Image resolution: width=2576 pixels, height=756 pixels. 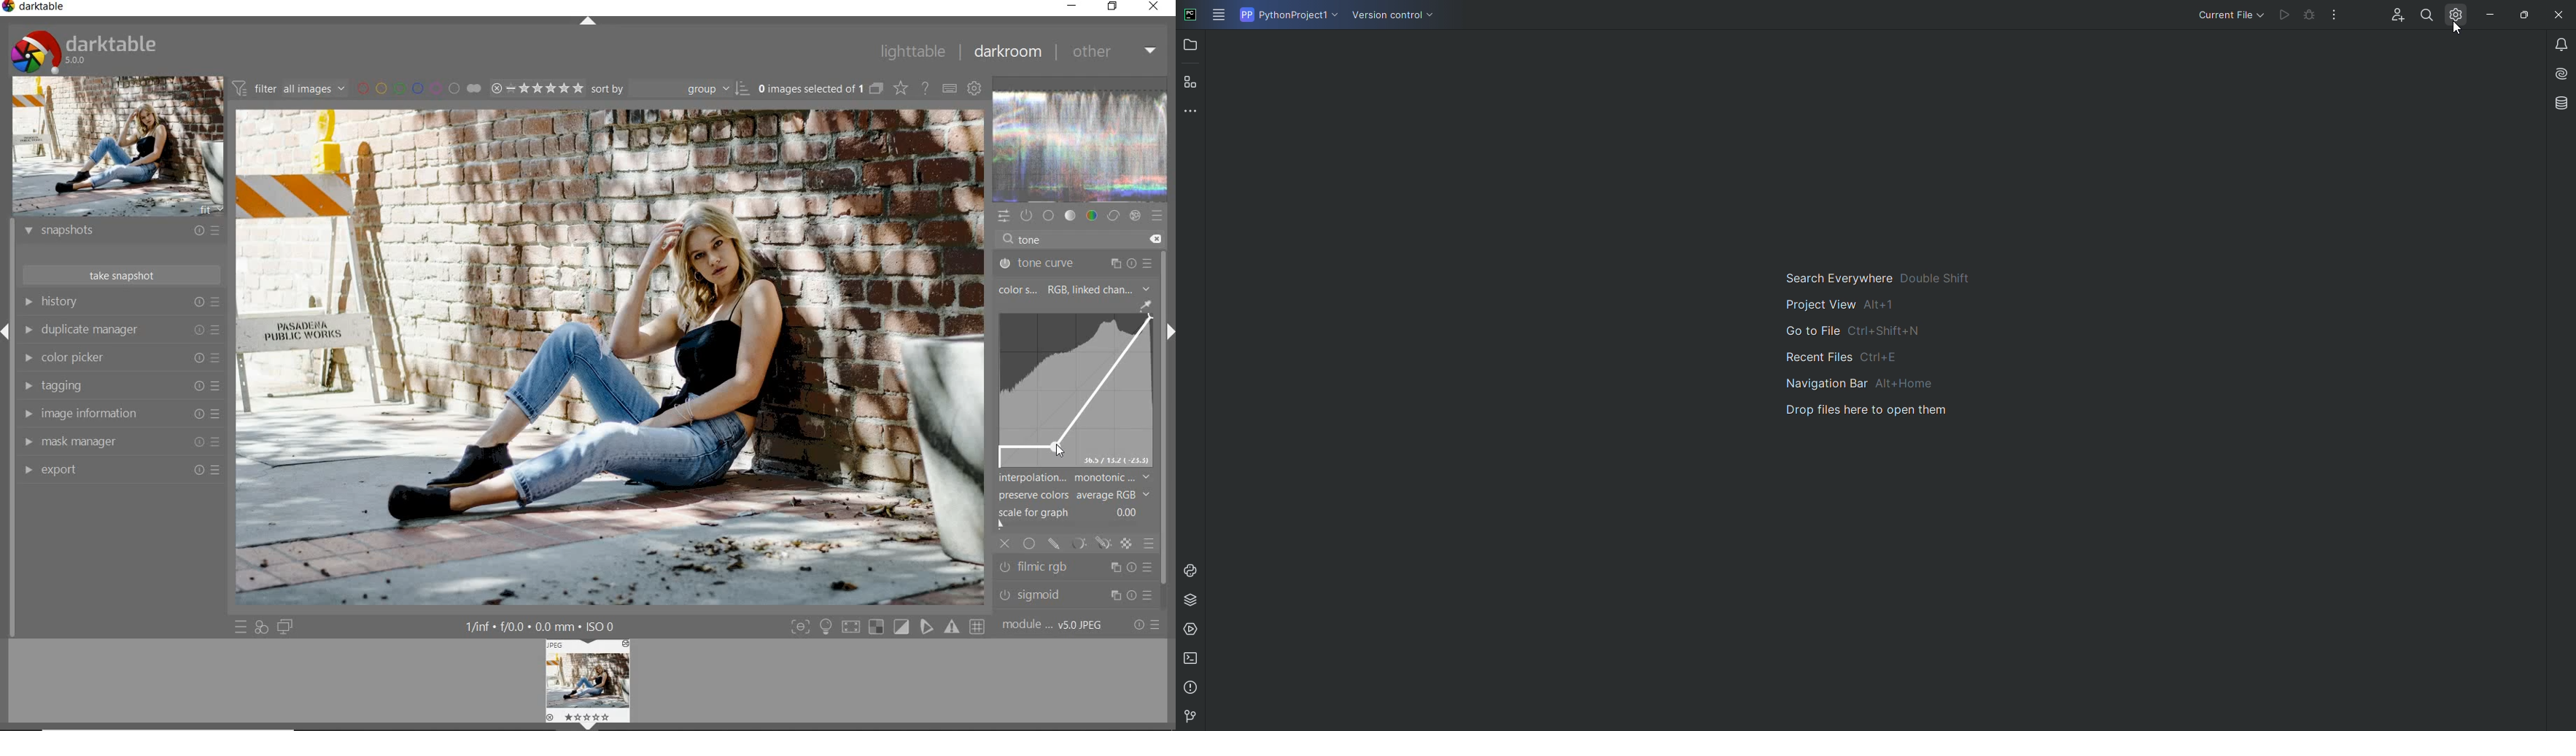 I want to click on filter images based on their modules, so click(x=291, y=90).